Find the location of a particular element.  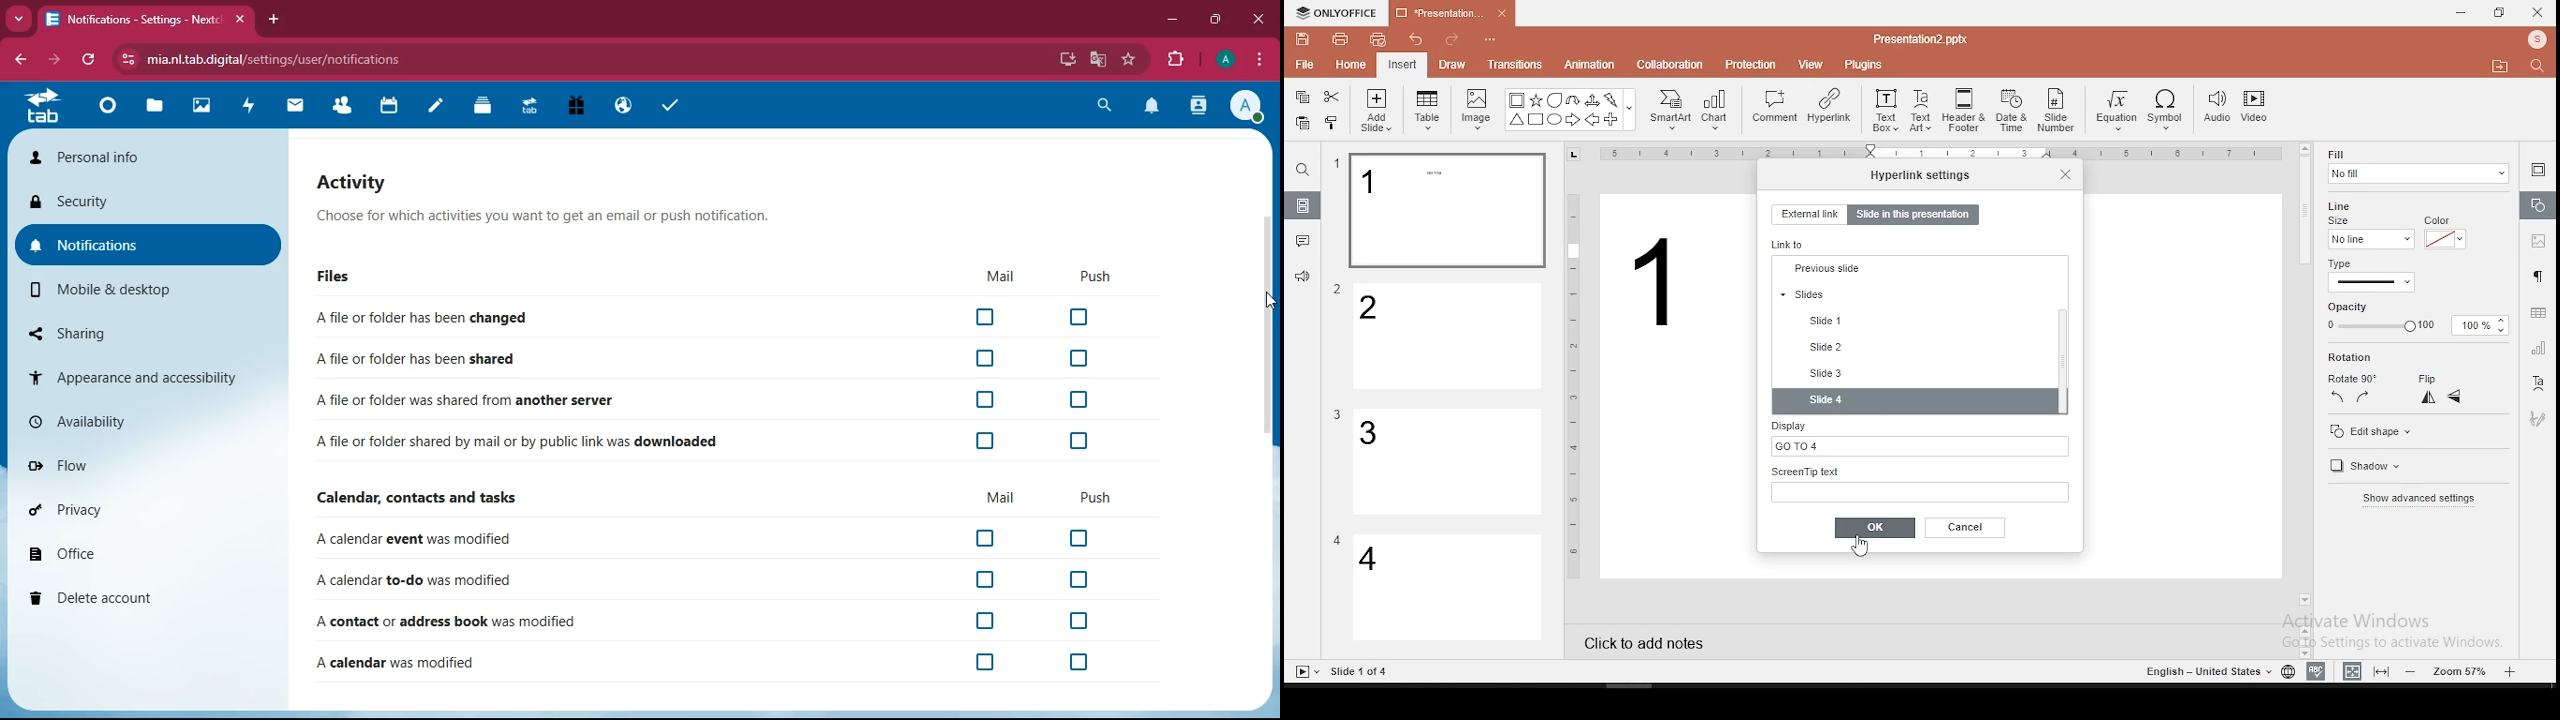

show advanced settings is located at coordinates (2417, 501).